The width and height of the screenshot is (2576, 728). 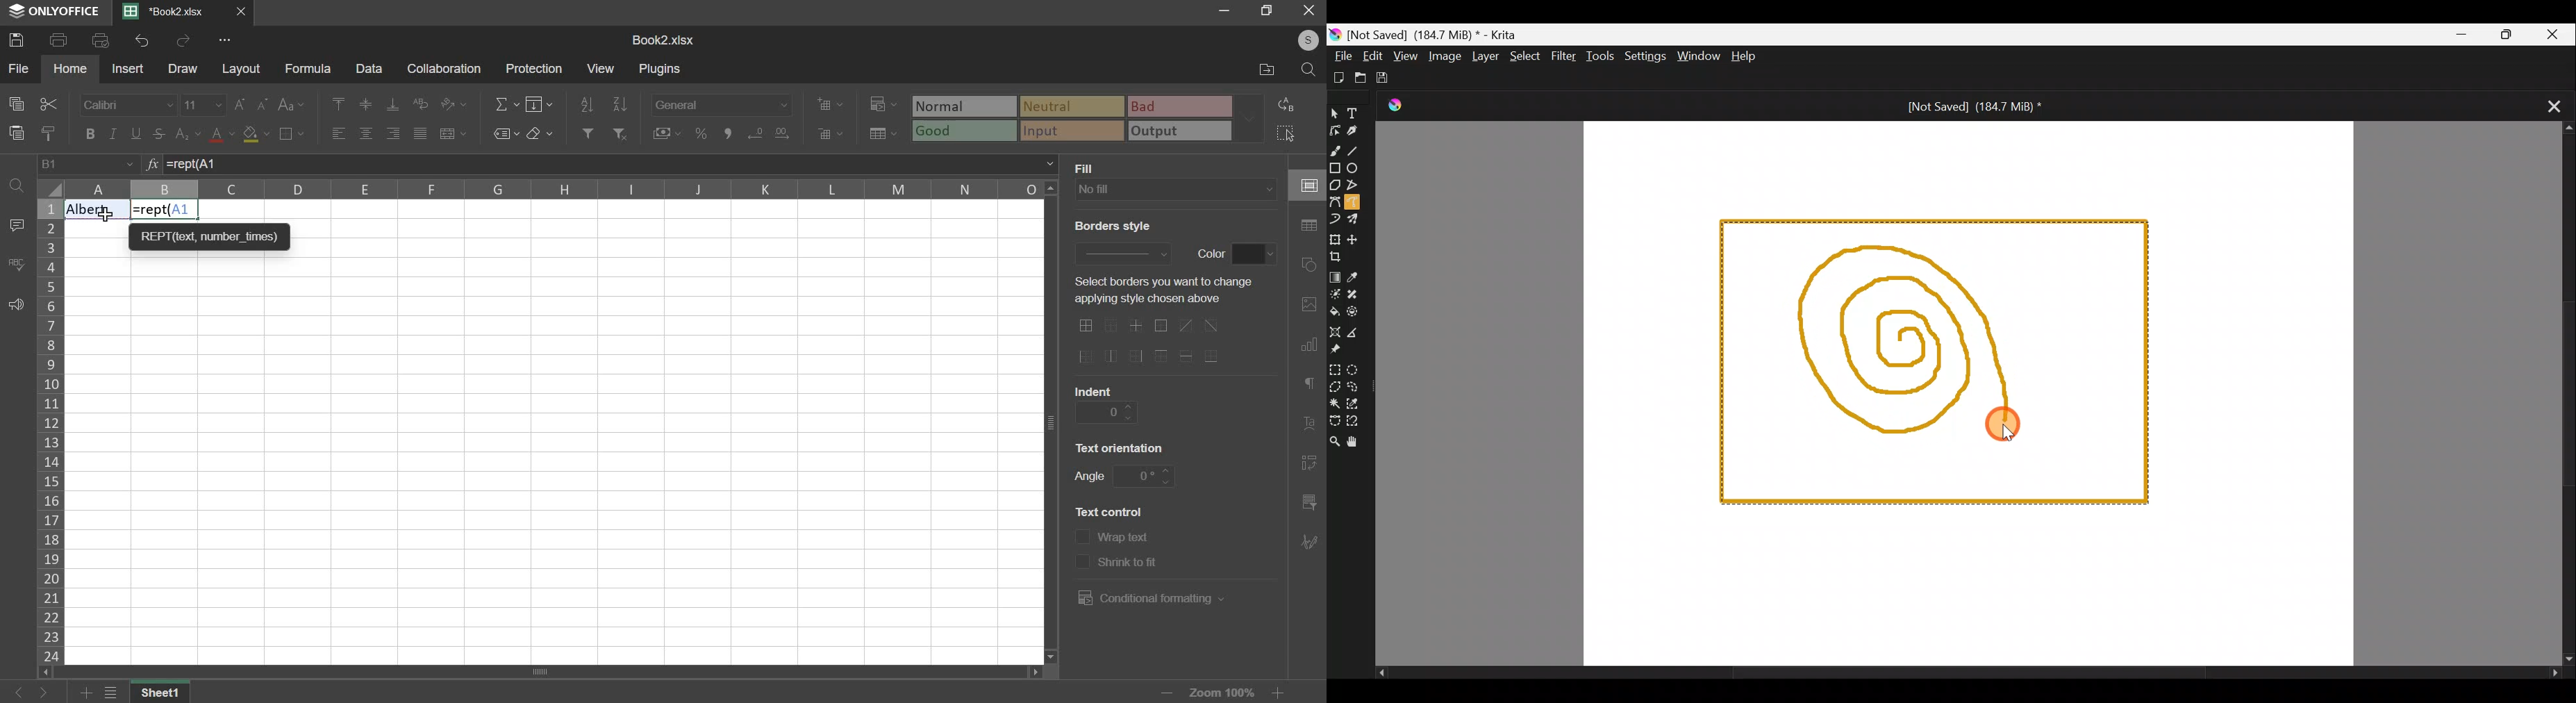 What do you see at coordinates (1334, 388) in the screenshot?
I see `Polygonal selection tool` at bounding box center [1334, 388].